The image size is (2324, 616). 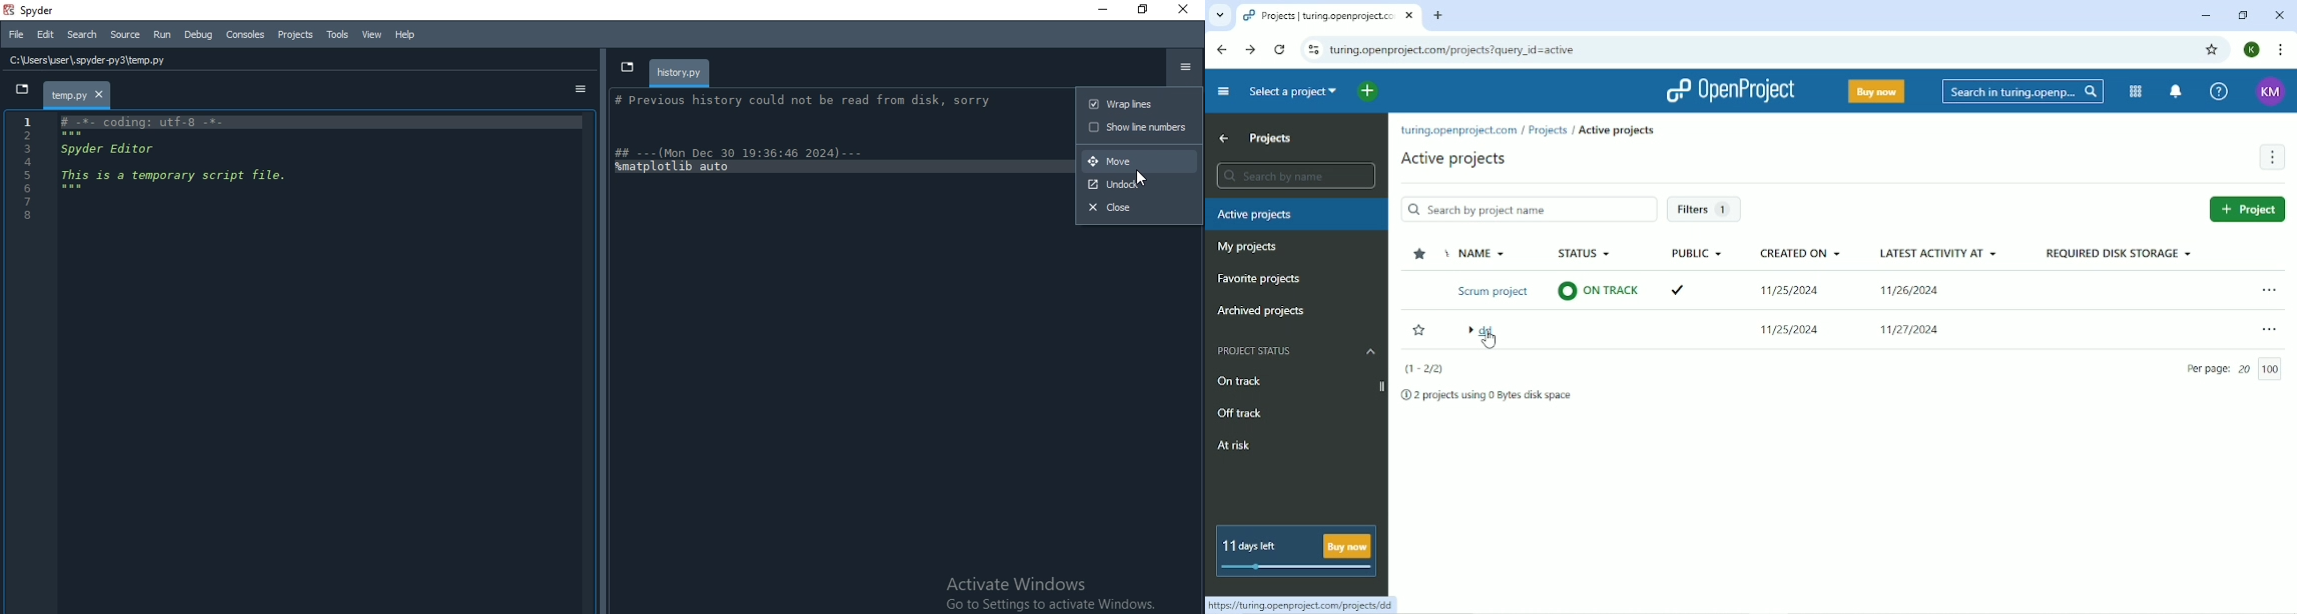 What do you see at coordinates (627, 66) in the screenshot?
I see `dropdown` at bounding box center [627, 66].